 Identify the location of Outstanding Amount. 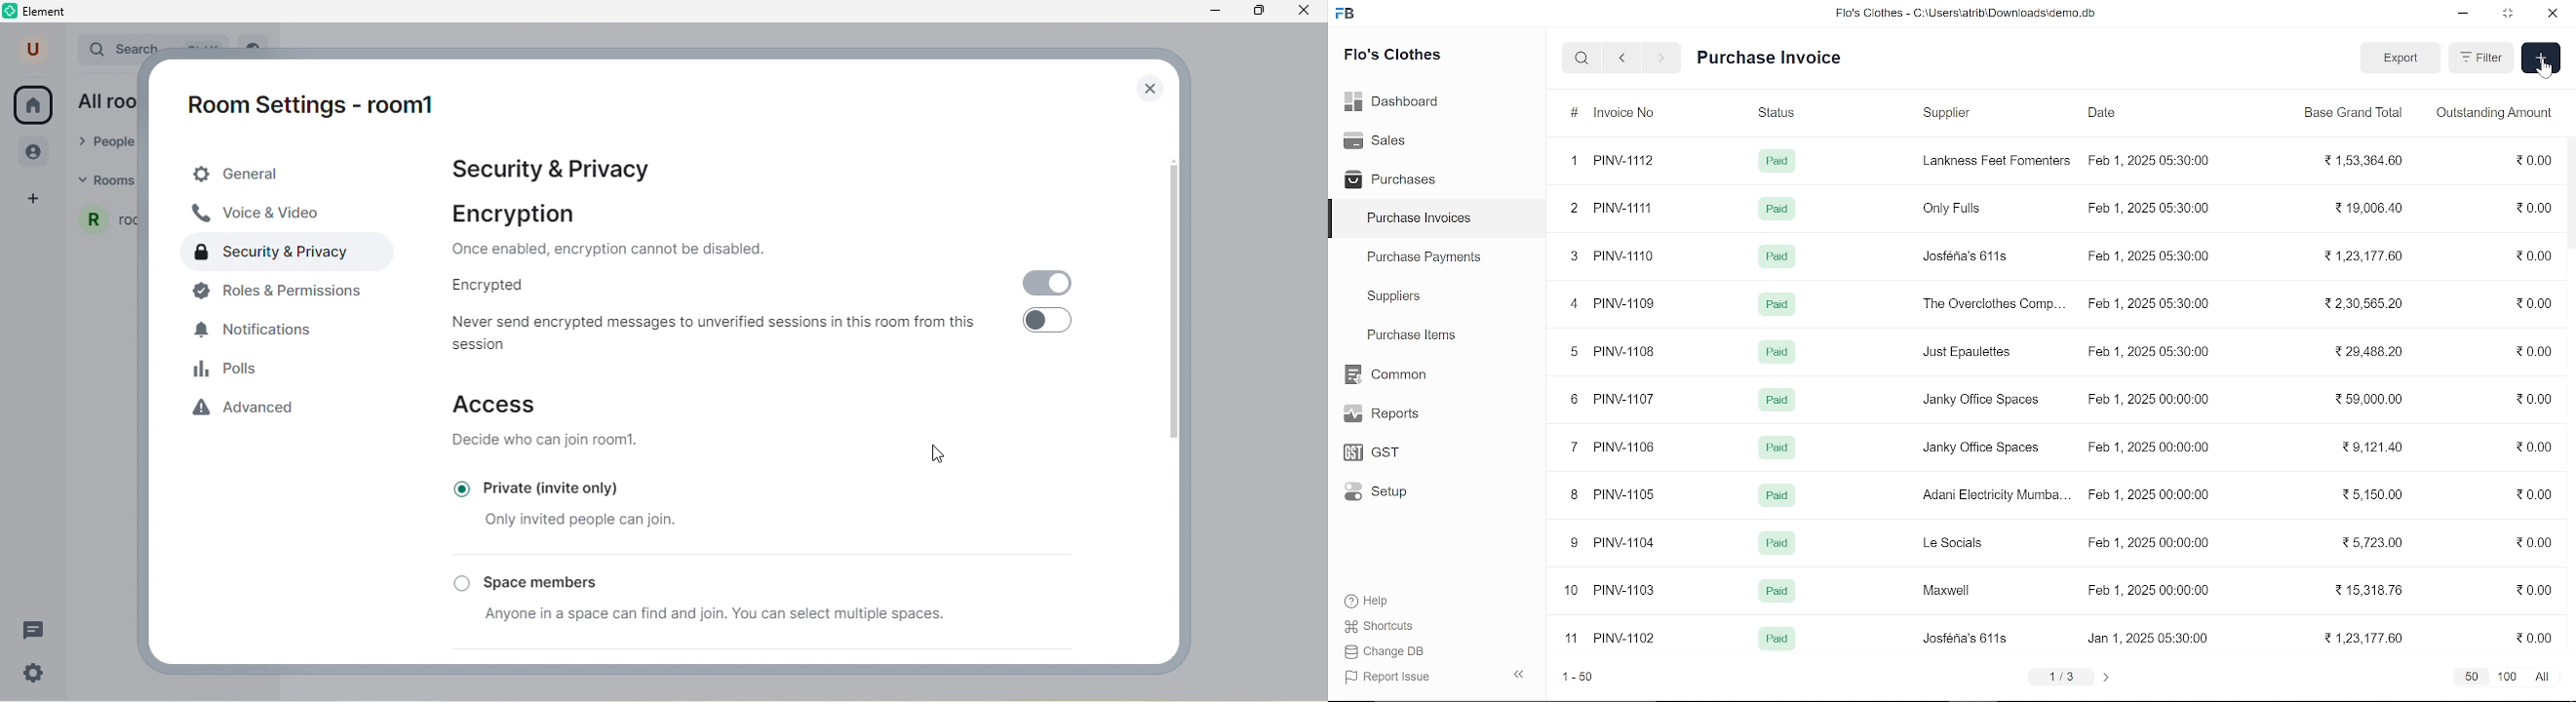
(2498, 114).